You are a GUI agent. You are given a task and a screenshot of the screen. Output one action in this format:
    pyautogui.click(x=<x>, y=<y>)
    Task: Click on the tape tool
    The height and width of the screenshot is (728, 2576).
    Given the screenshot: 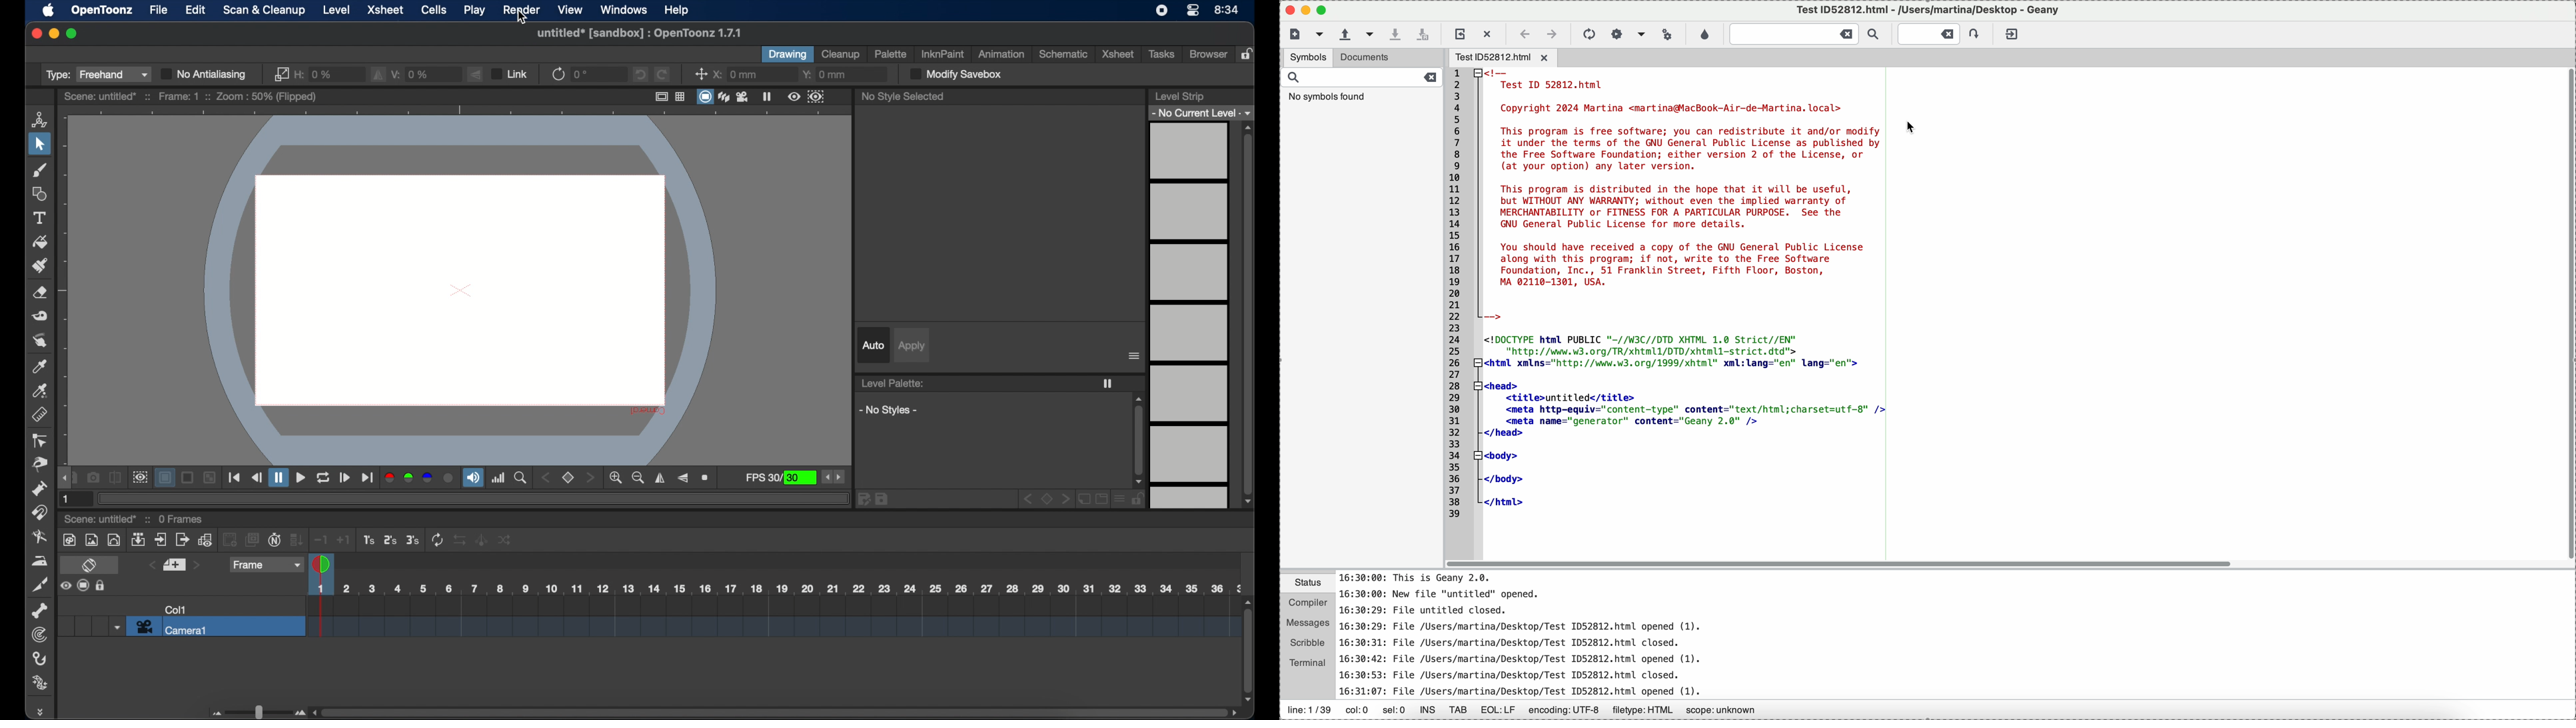 What is the action you would take?
    pyautogui.click(x=41, y=316)
    